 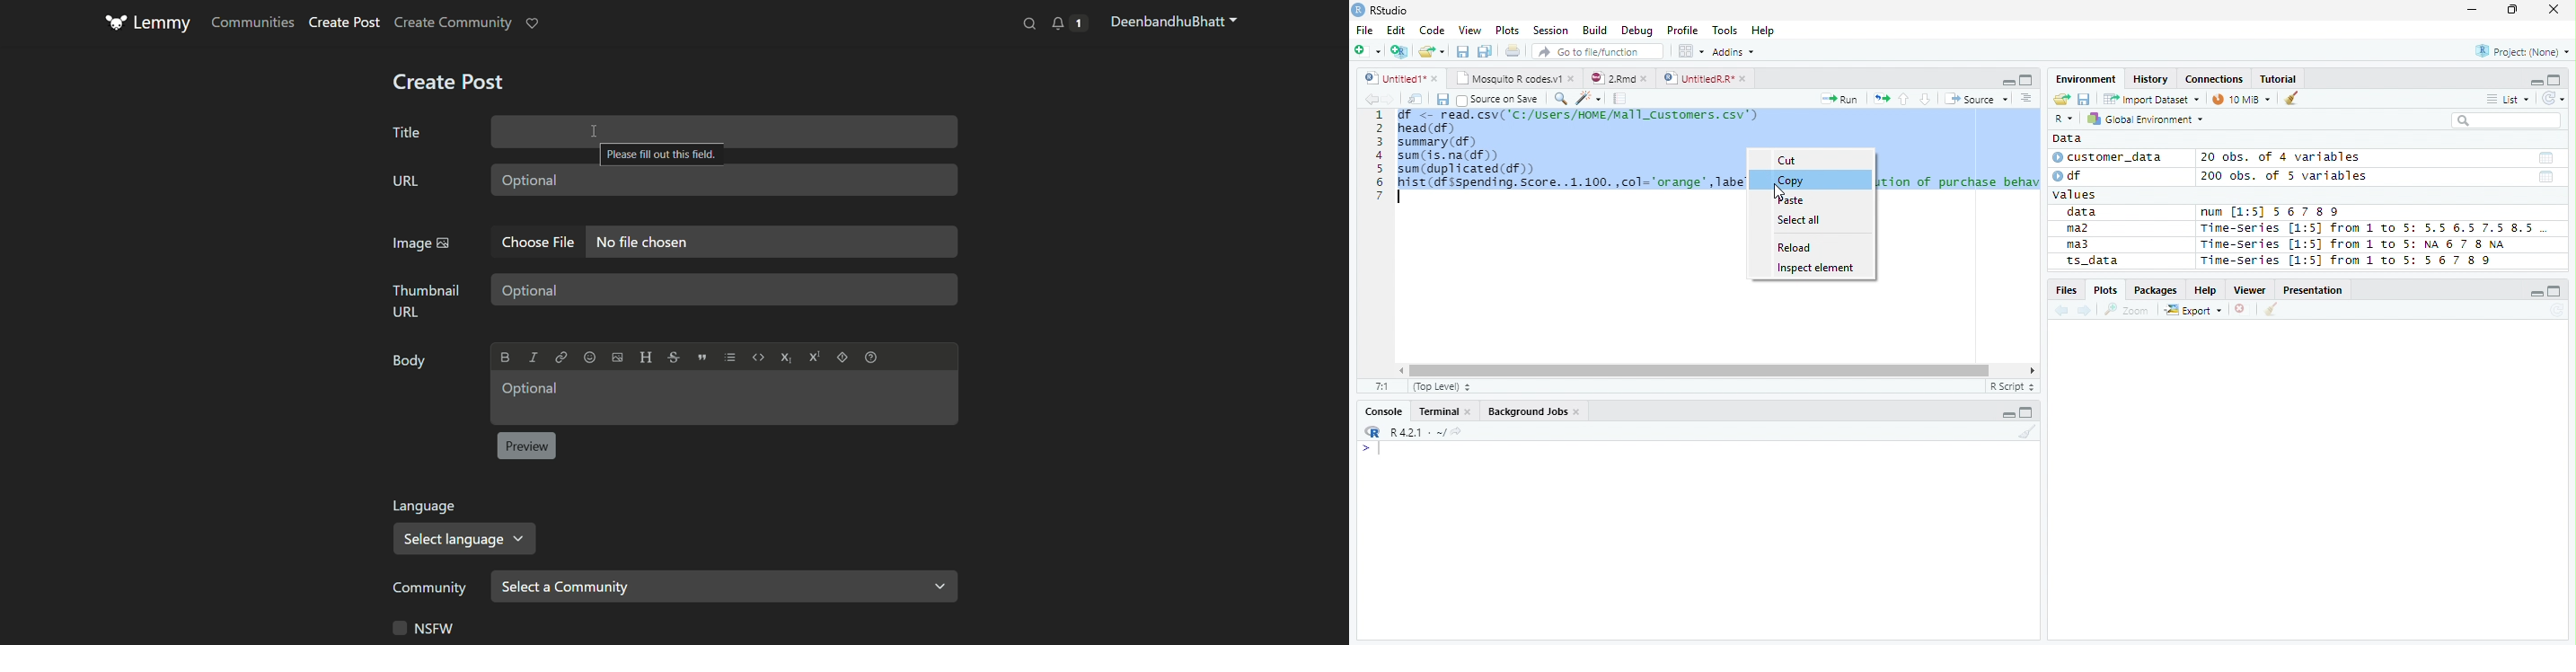 What do you see at coordinates (2087, 79) in the screenshot?
I see `Environment` at bounding box center [2087, 79].